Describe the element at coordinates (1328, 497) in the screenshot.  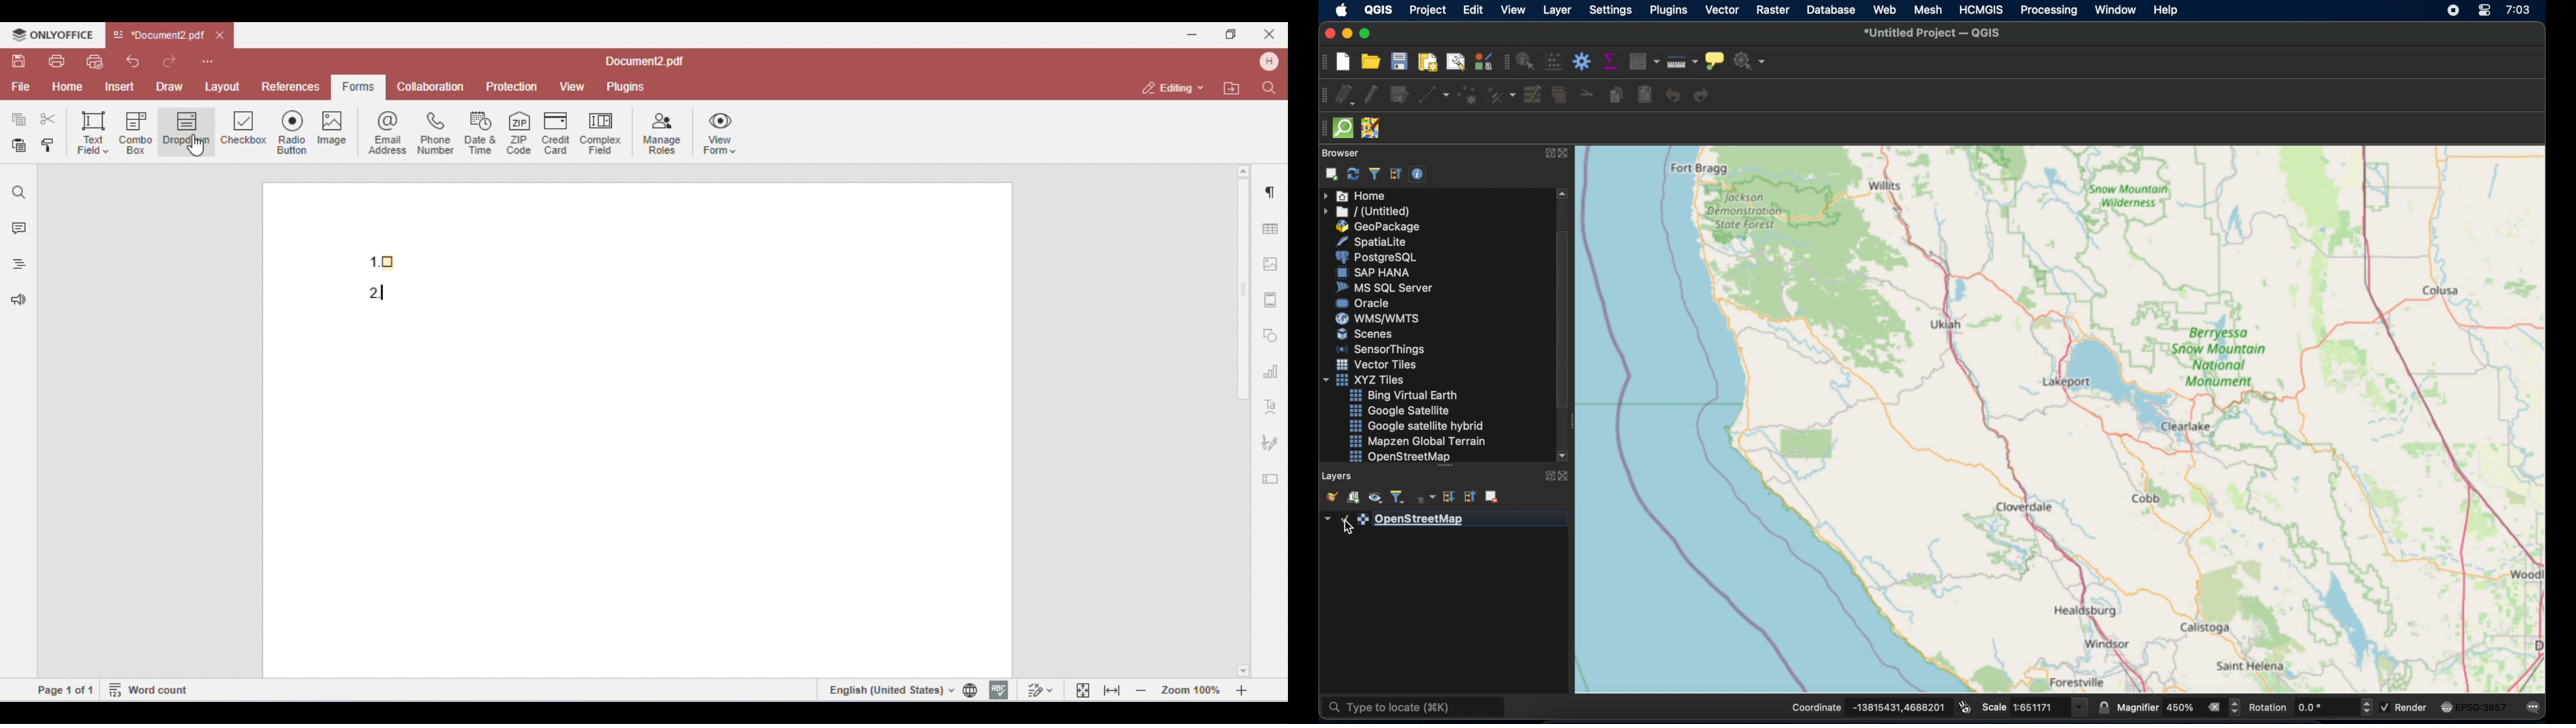
I see `open the layer styling panel` at that location.